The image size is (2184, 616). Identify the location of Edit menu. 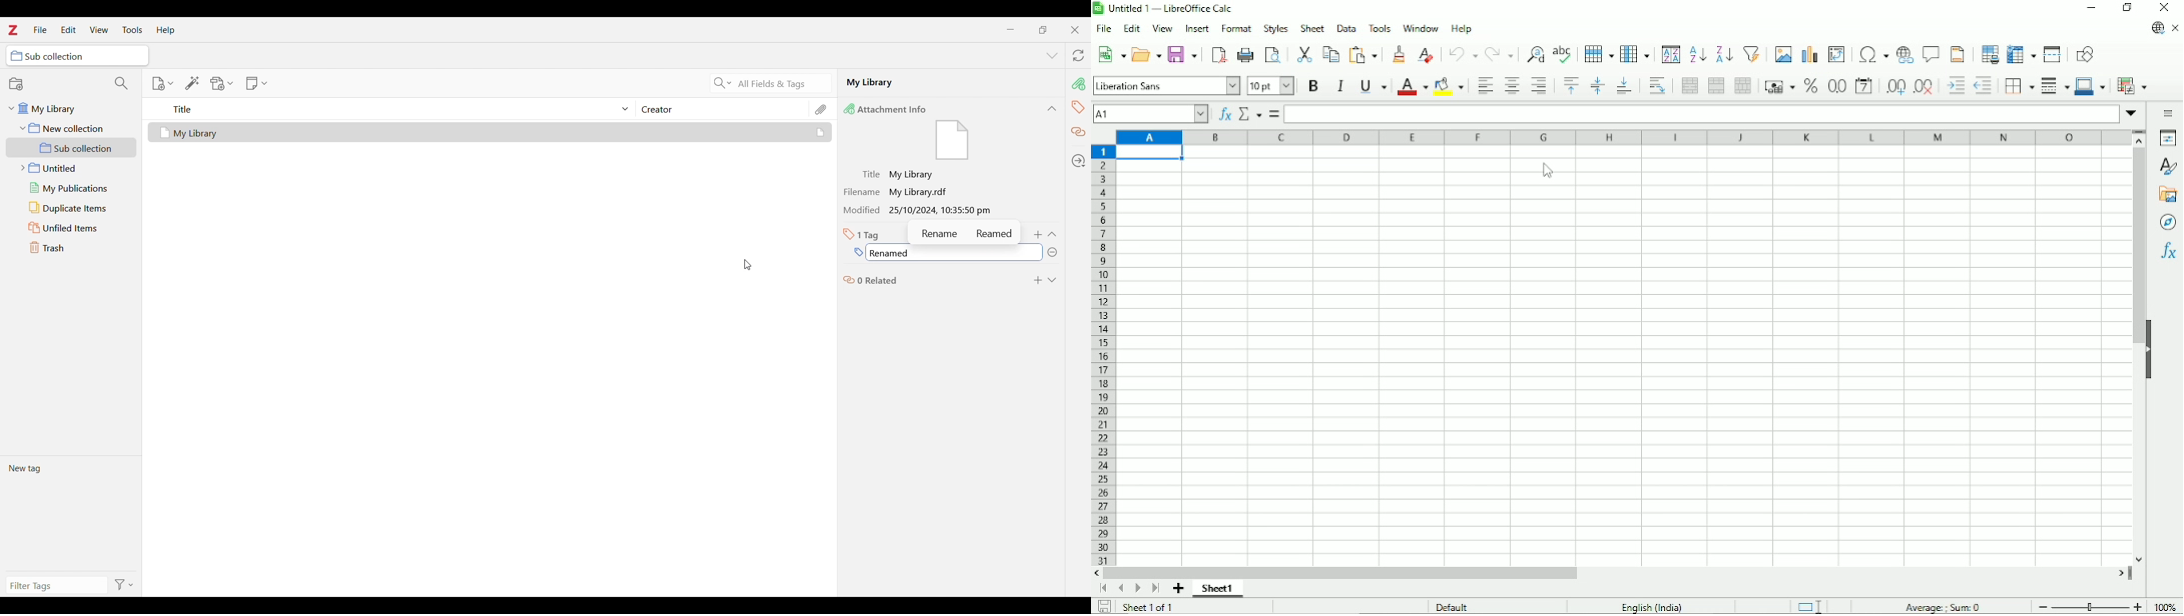
(68, 30).